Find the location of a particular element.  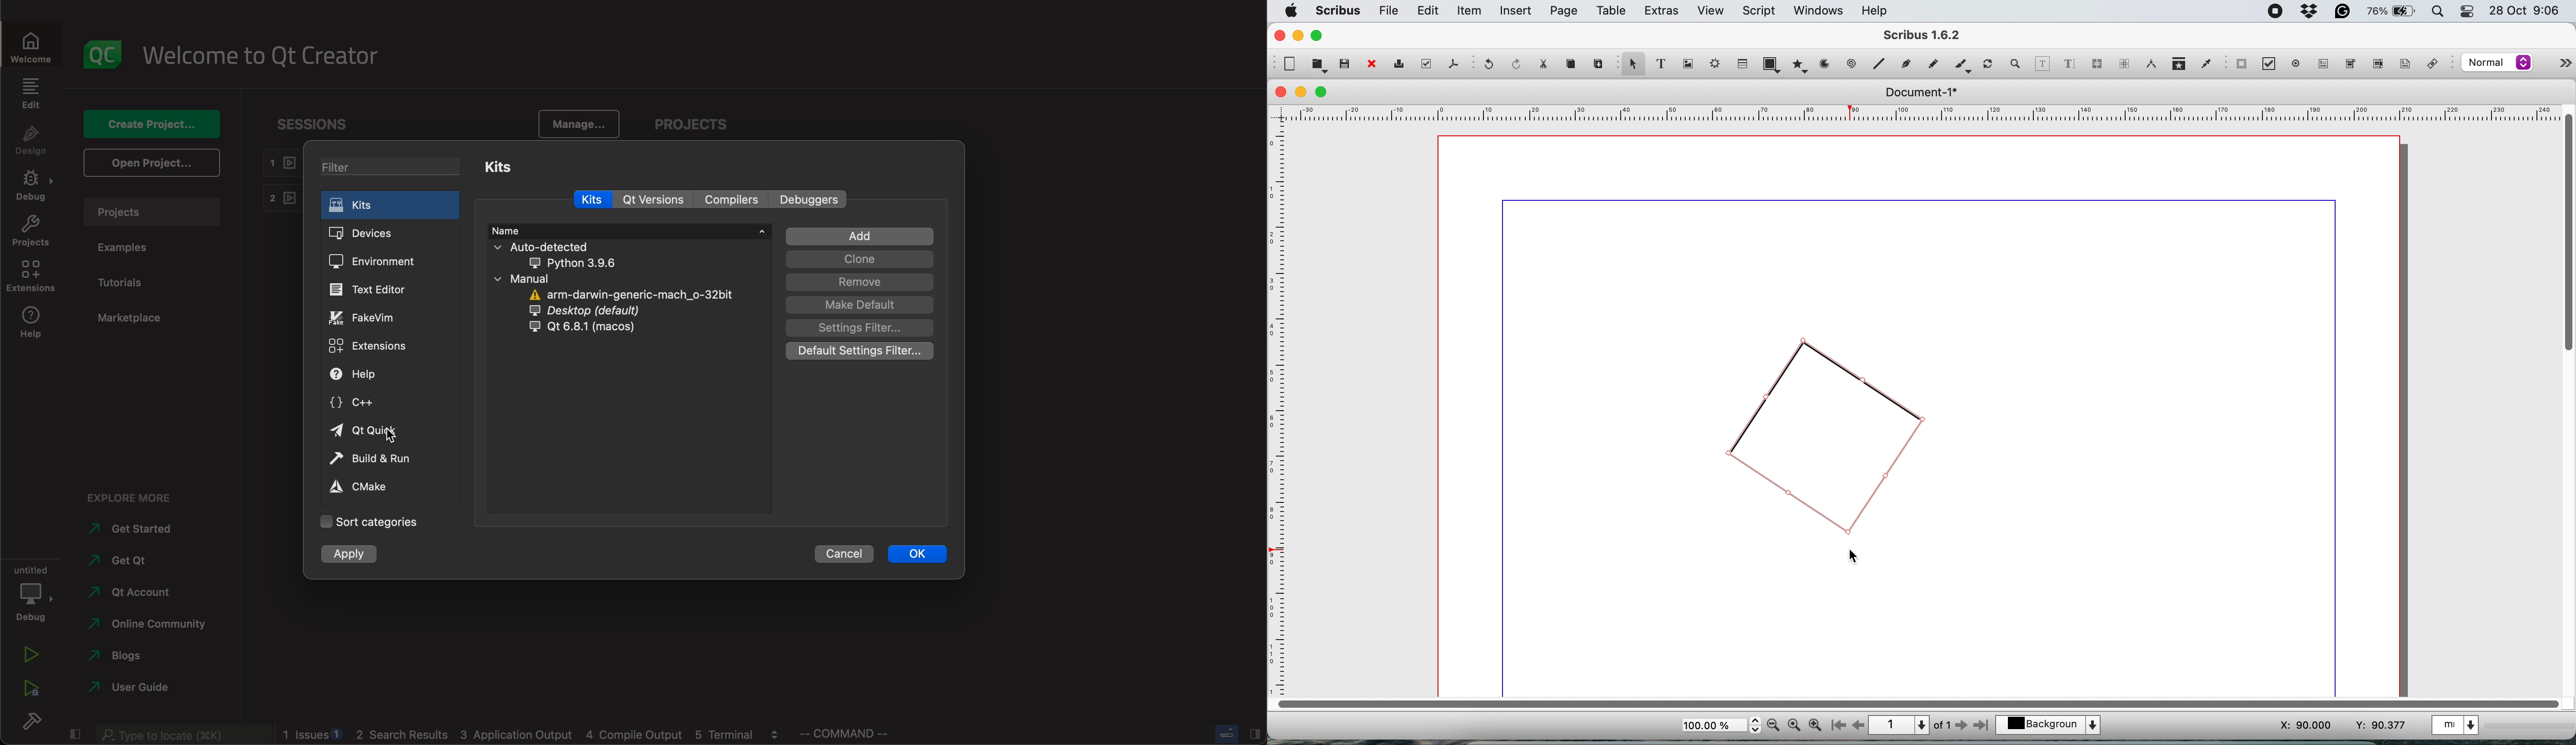

view is located at coordinates (1710, 10).